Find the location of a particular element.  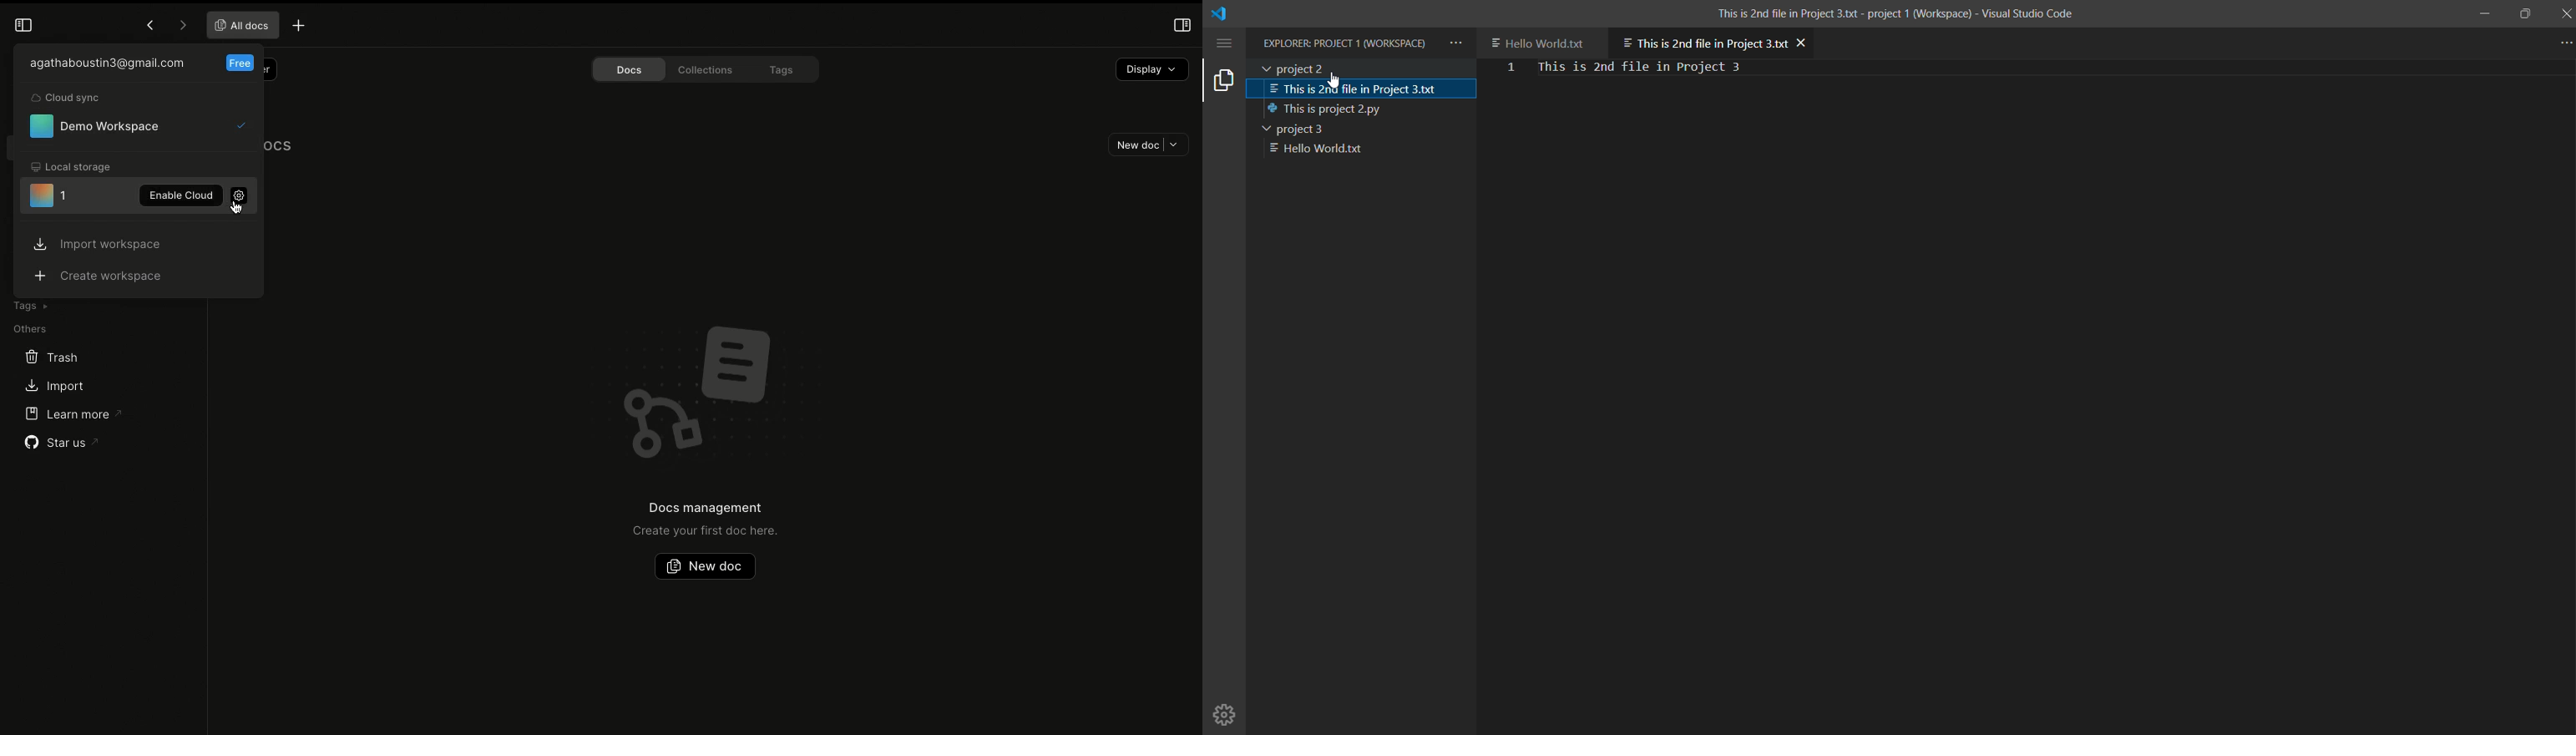

All docs is located at coordinates (238, 26).